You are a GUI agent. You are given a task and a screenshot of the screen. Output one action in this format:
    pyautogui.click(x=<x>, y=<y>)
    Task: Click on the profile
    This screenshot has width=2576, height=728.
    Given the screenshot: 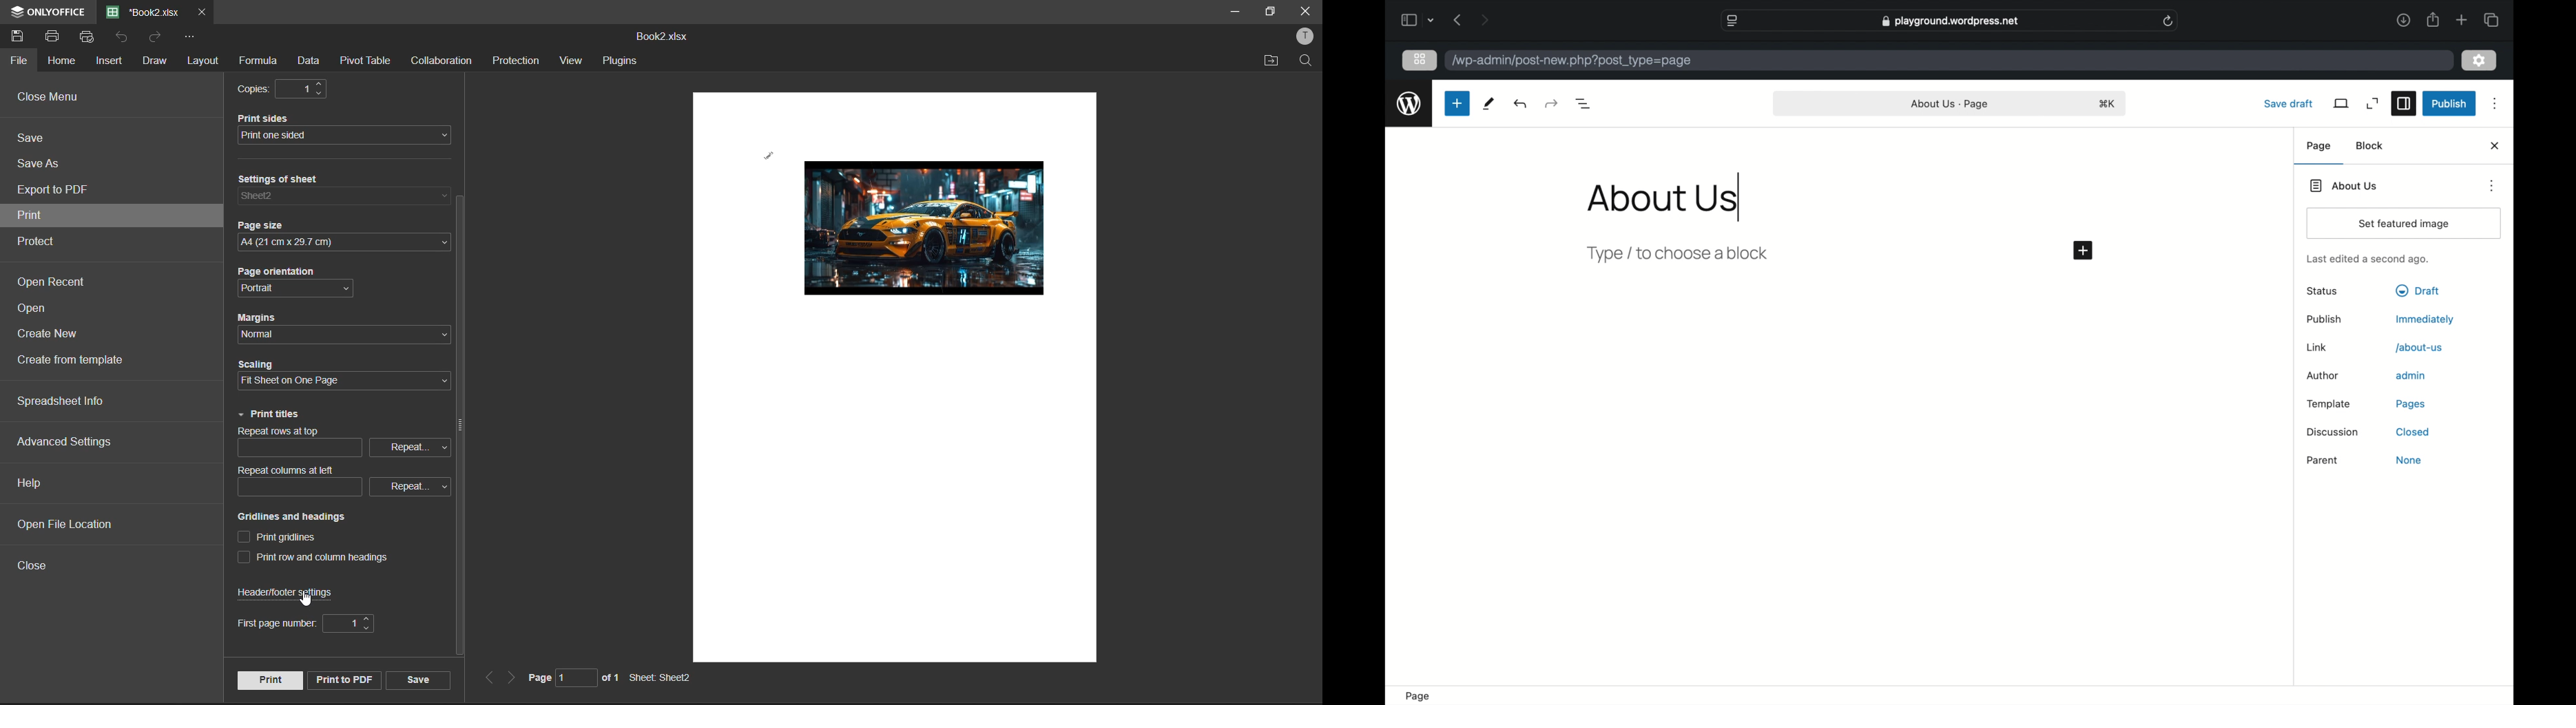 What is the action you would take?
    pyautogui.click(x=1302, y=38)
    